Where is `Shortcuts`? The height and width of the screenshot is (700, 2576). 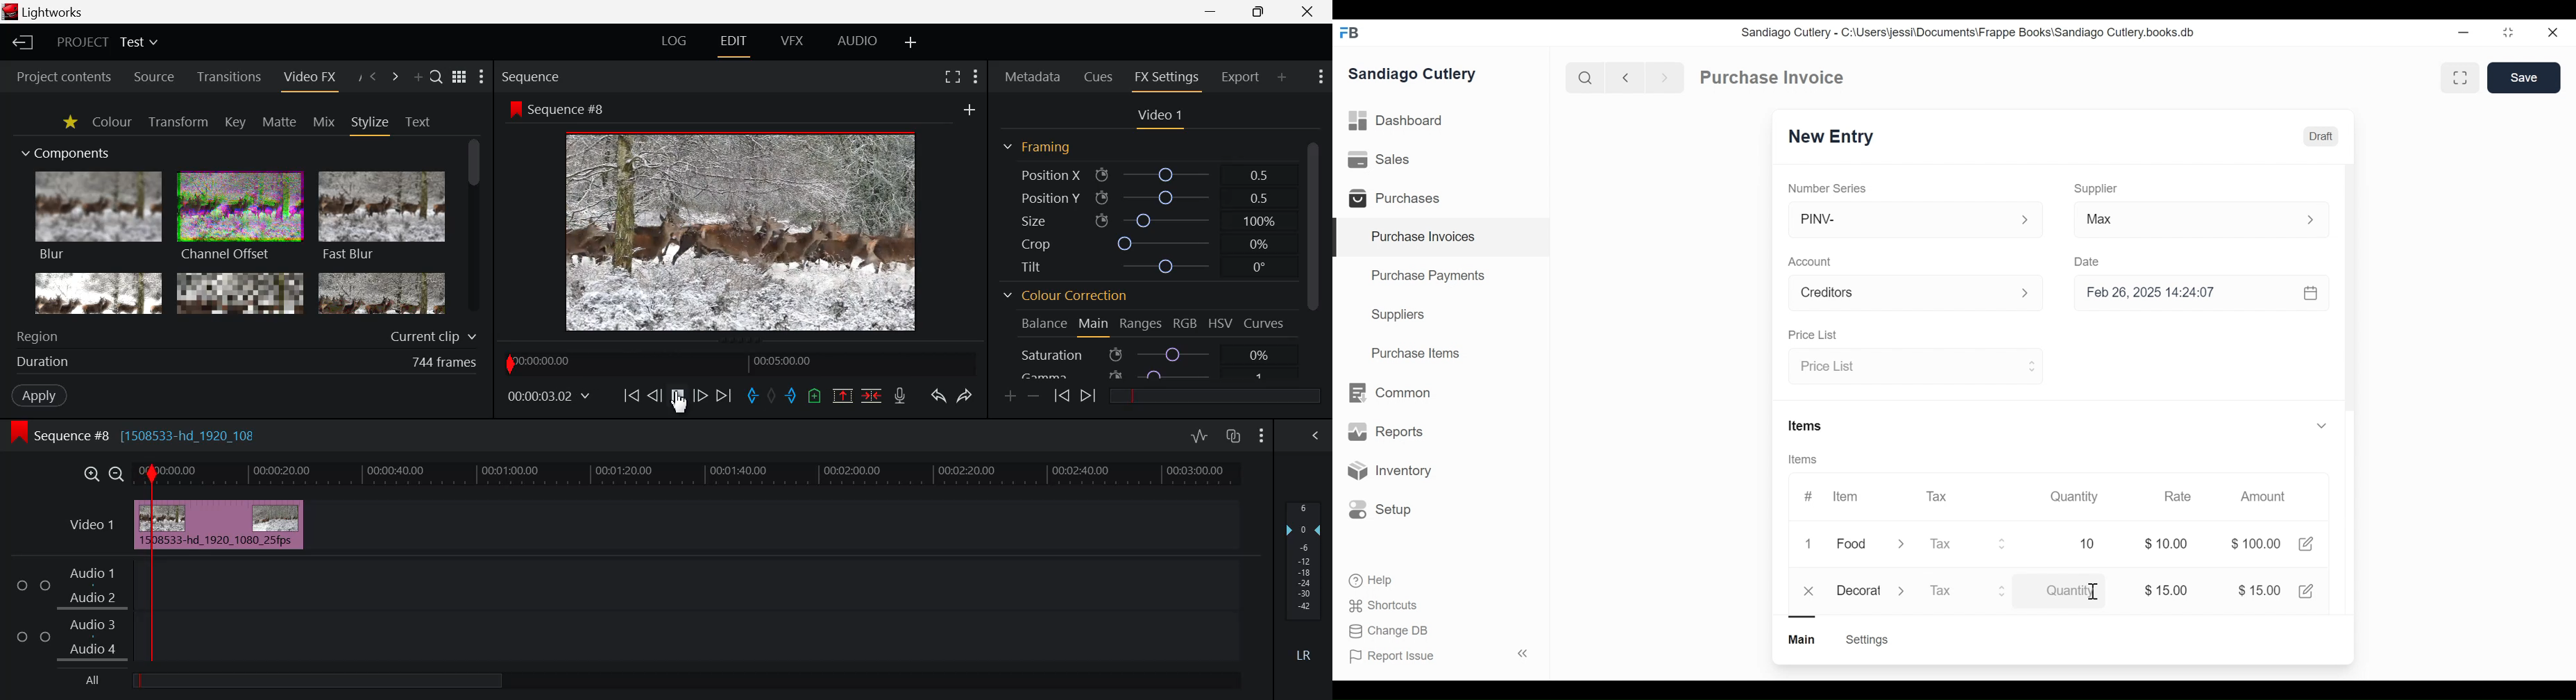
Shortcuts is located at coordinates (1385, 605).